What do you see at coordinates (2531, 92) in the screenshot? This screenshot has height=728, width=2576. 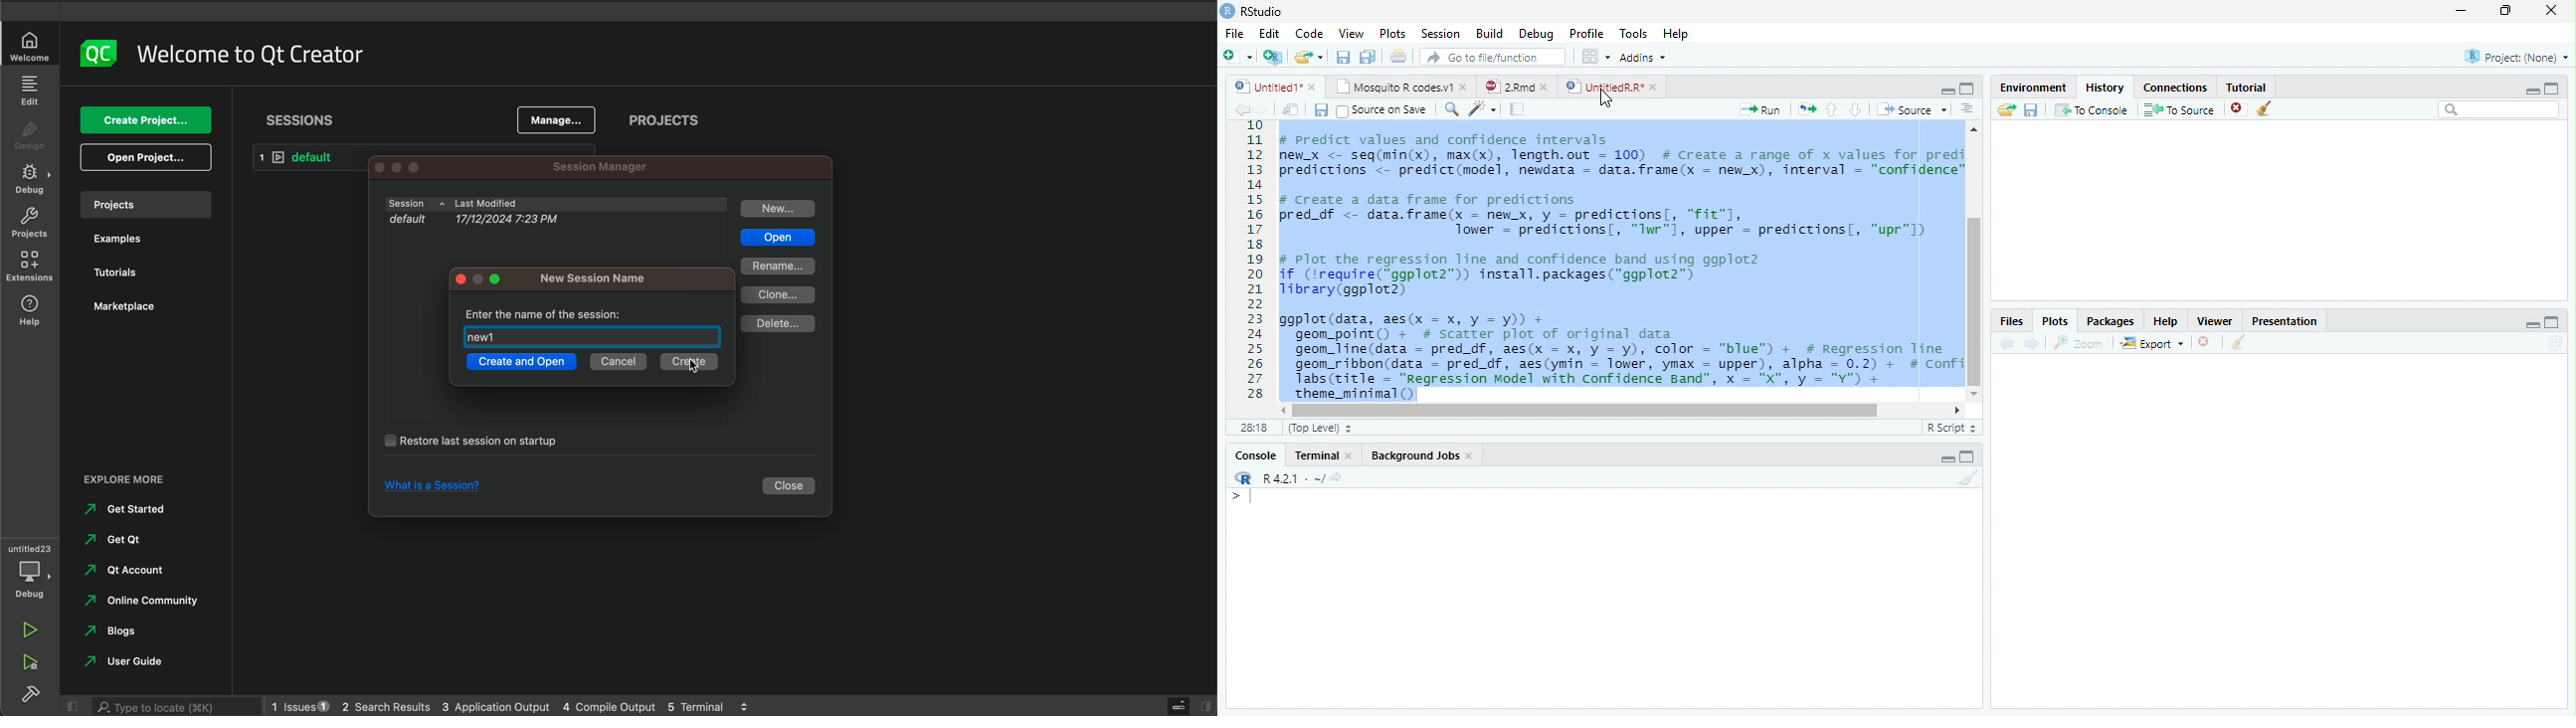 I see `Minimize` at bounding box center [2531, 92].